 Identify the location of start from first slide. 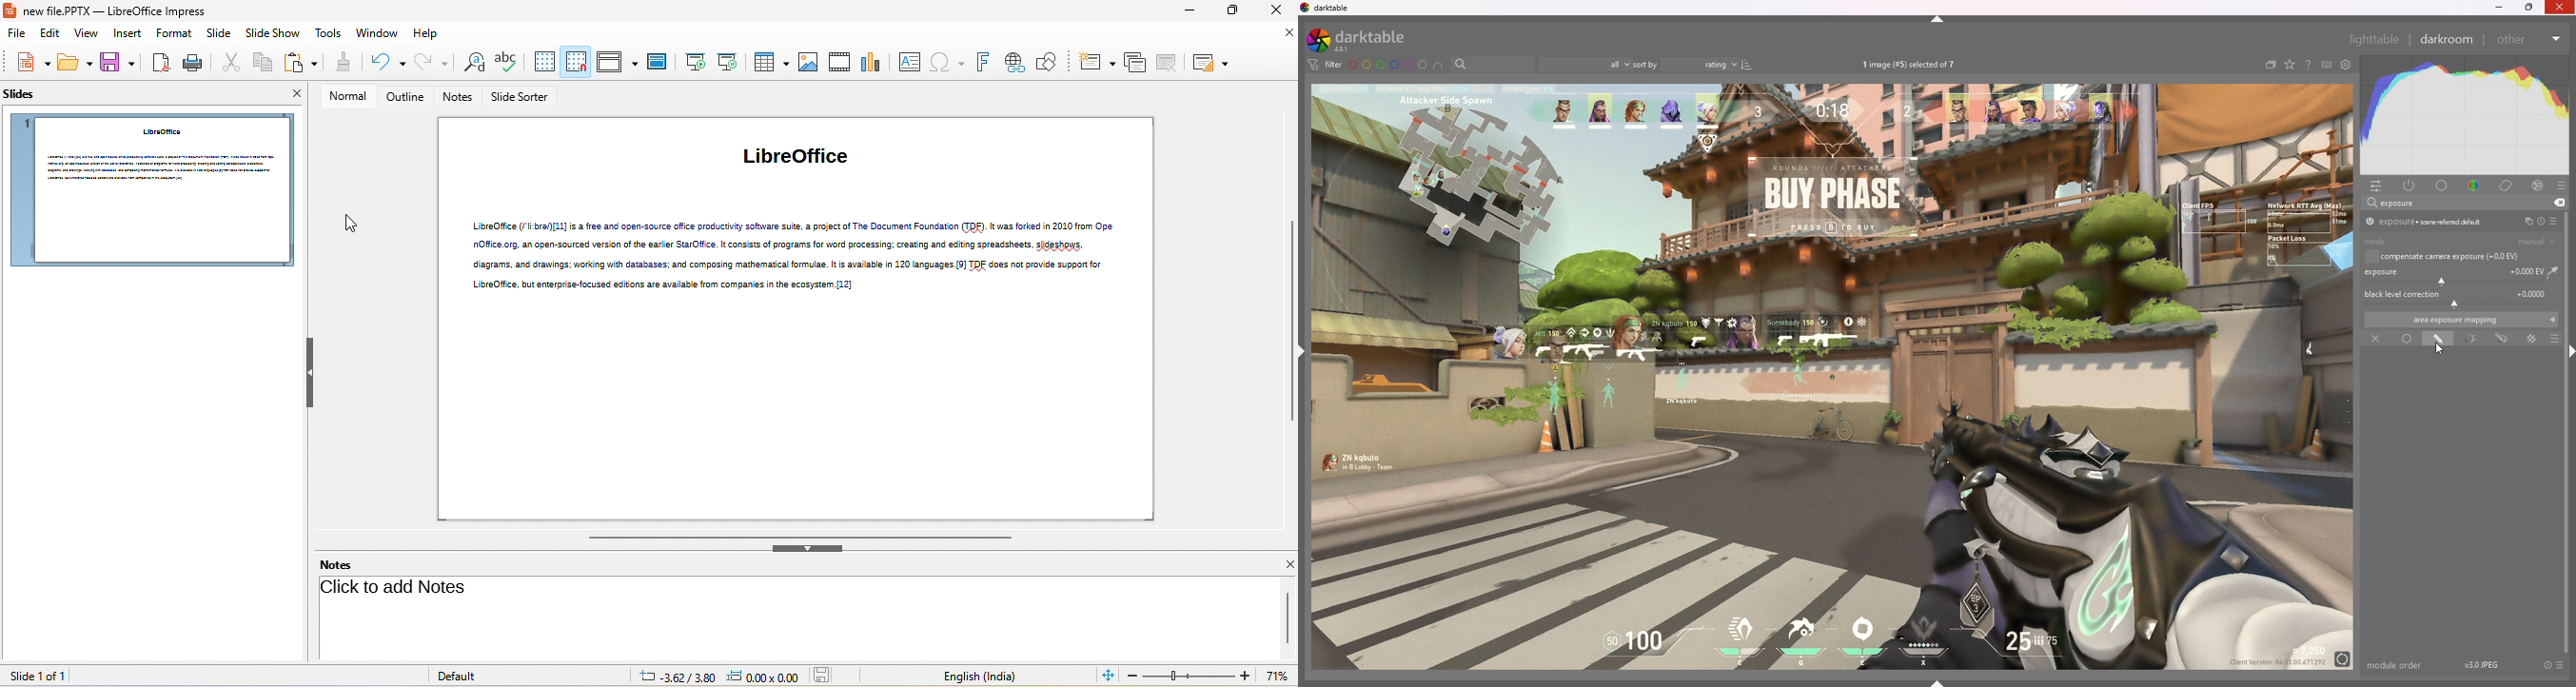
(694, 64).